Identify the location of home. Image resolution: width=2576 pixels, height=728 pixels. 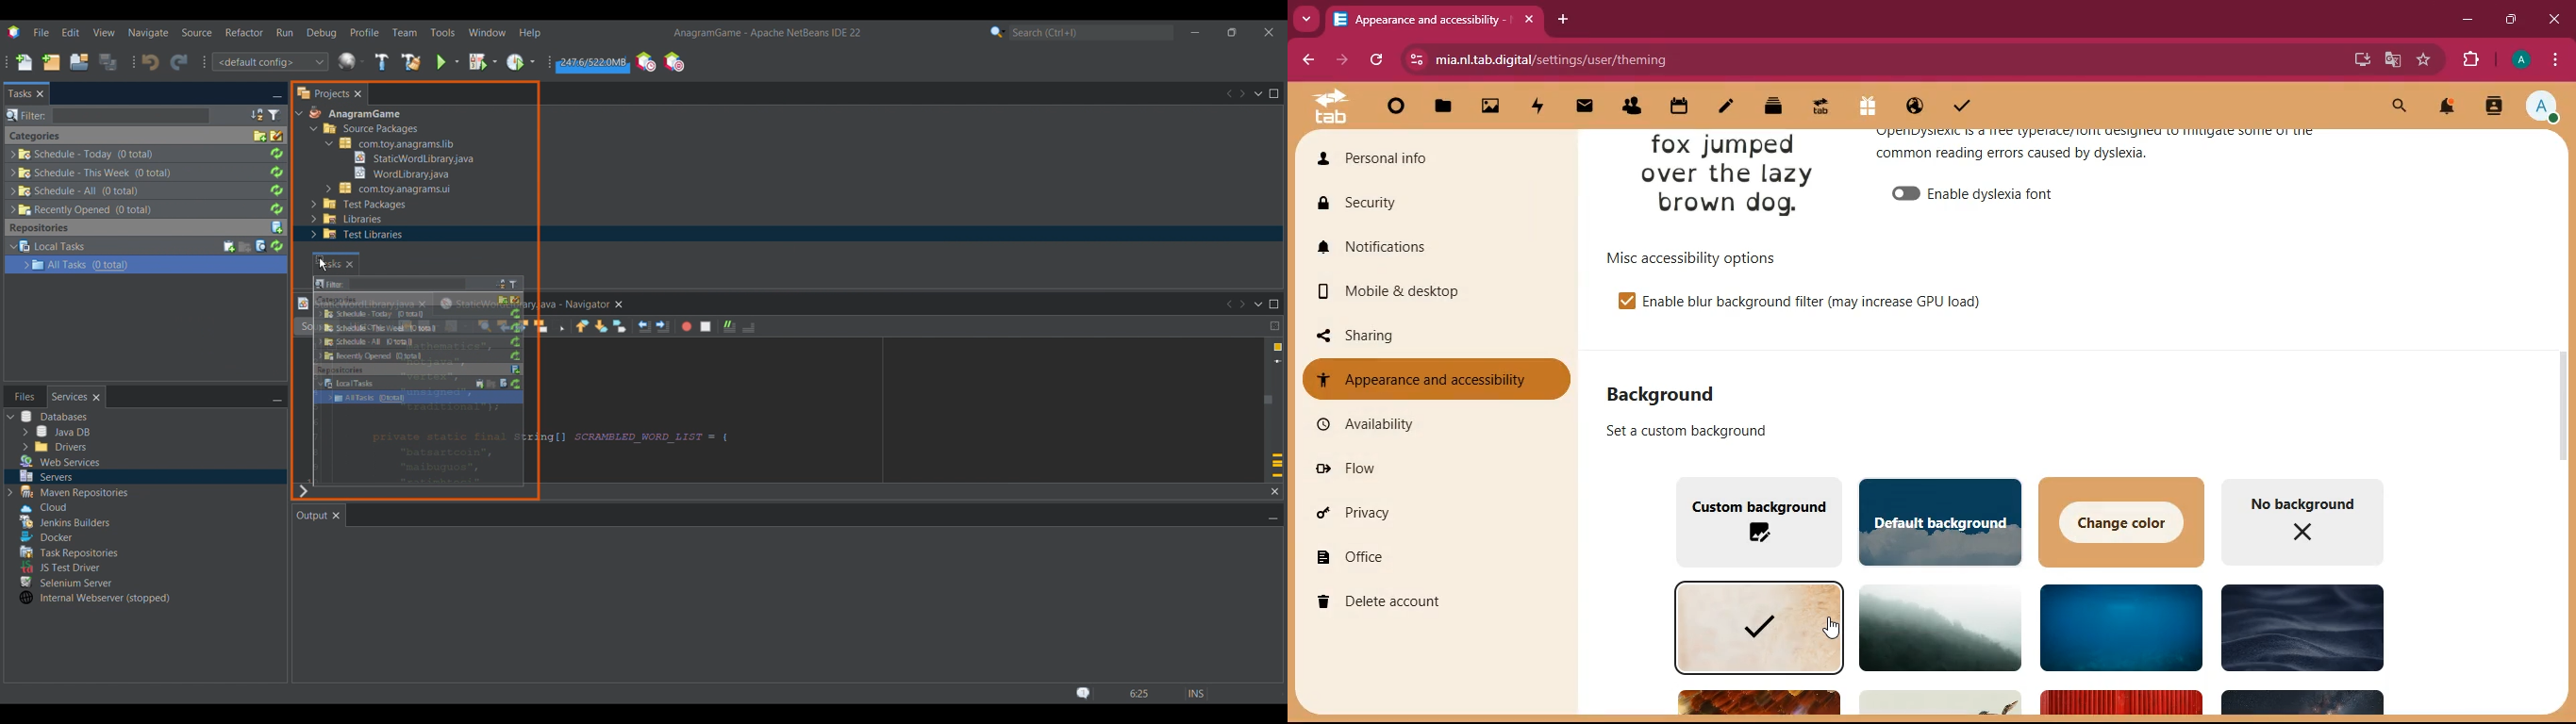
(1396, 107).